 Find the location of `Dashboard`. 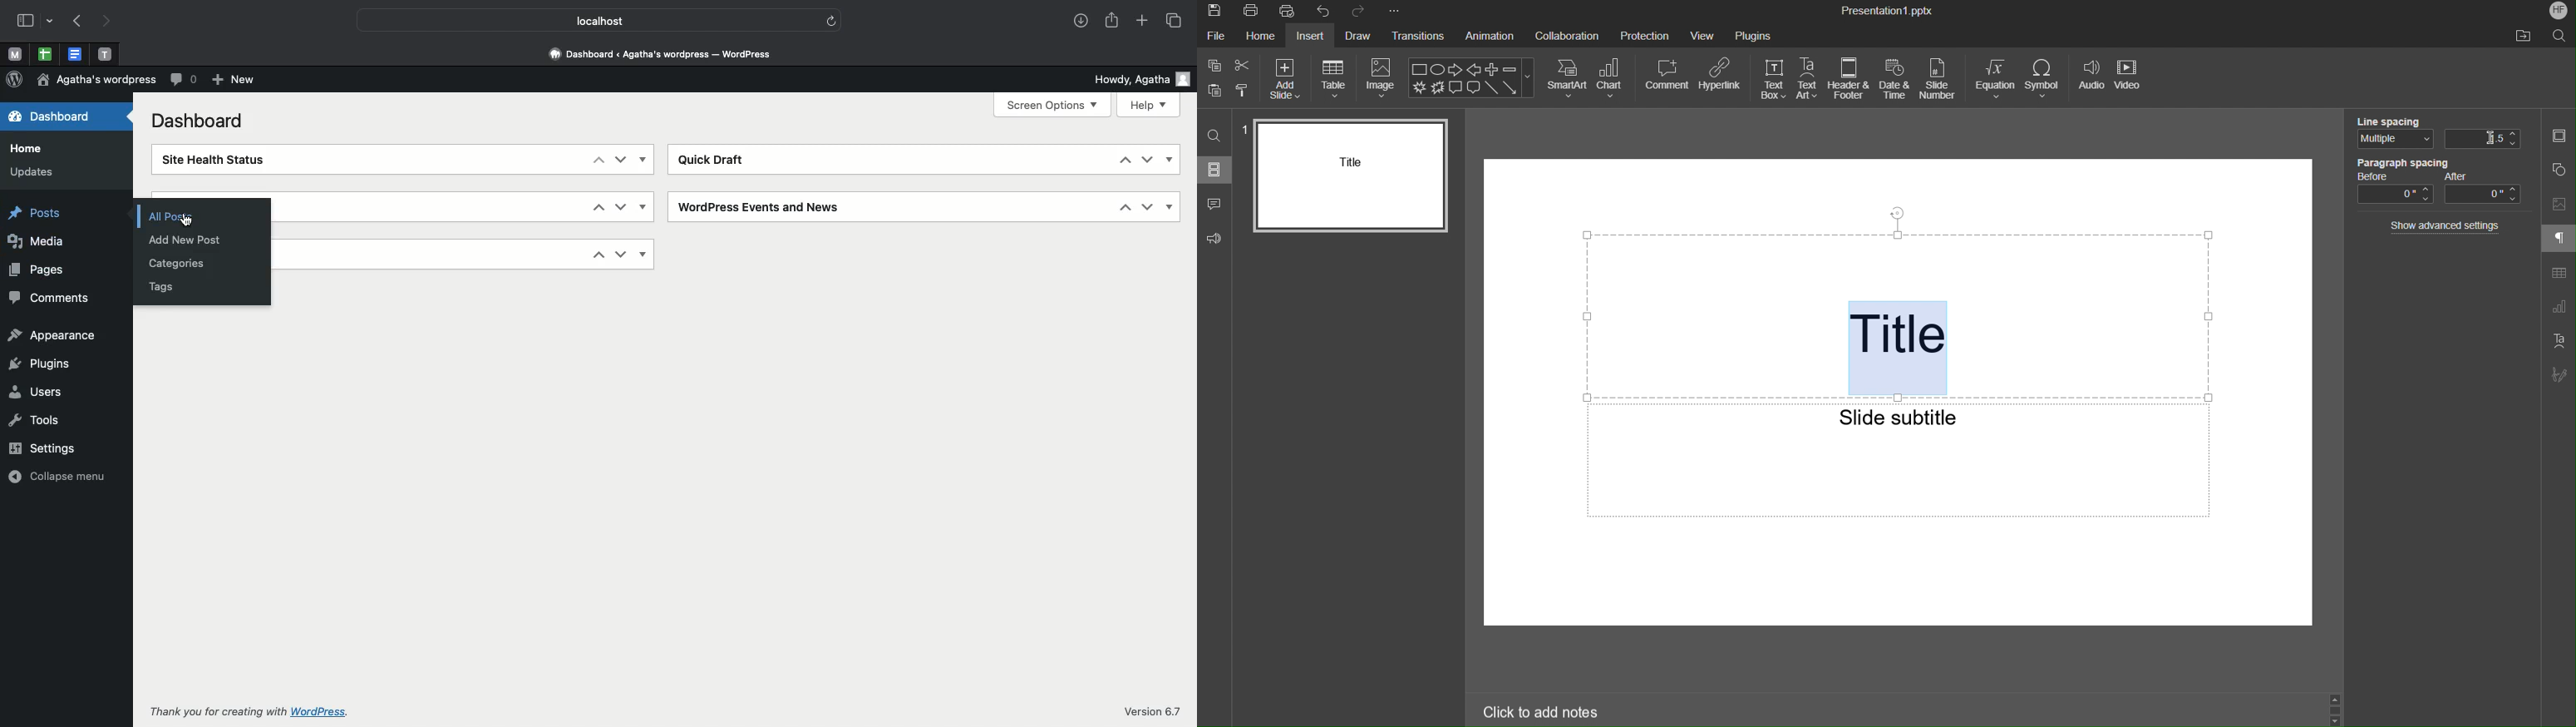

Dashboard is located at coordinates (203, 124).